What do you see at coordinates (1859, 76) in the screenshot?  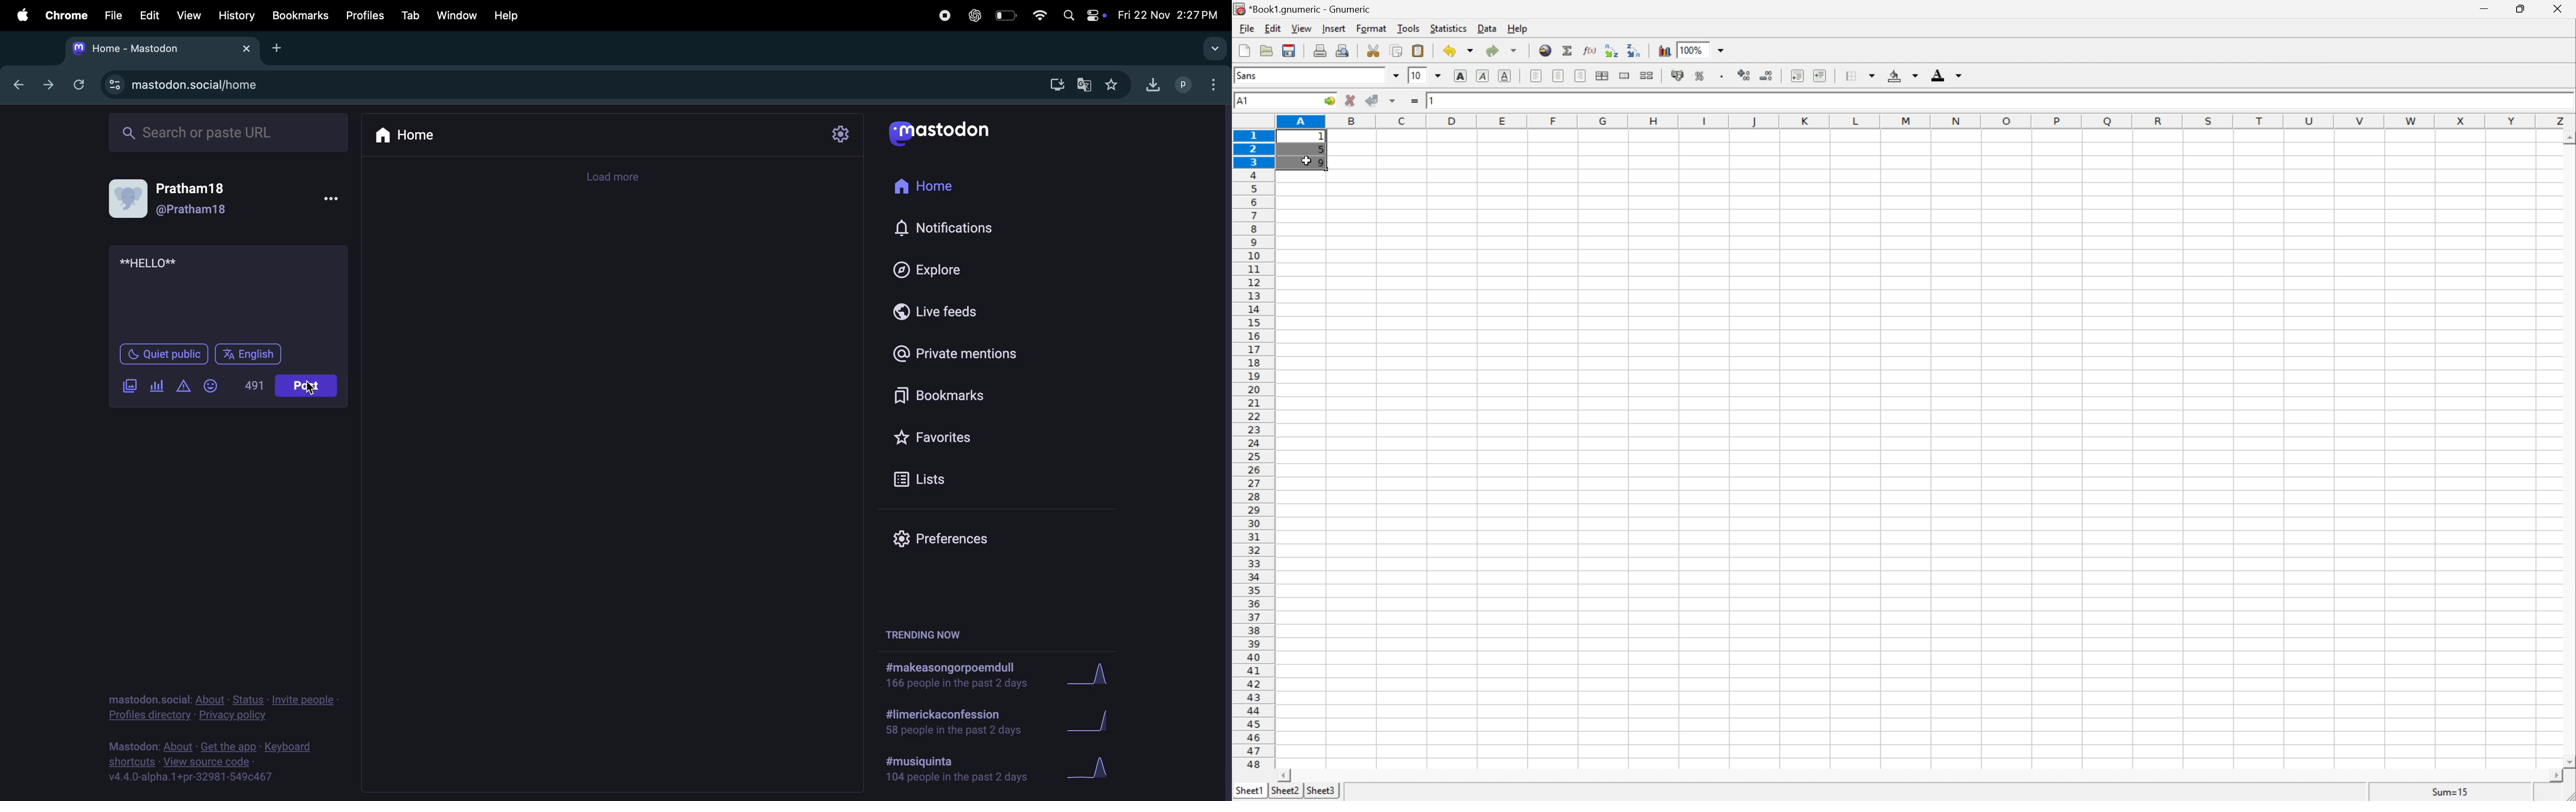 I see `borders` at bounding box center [1859, 76].